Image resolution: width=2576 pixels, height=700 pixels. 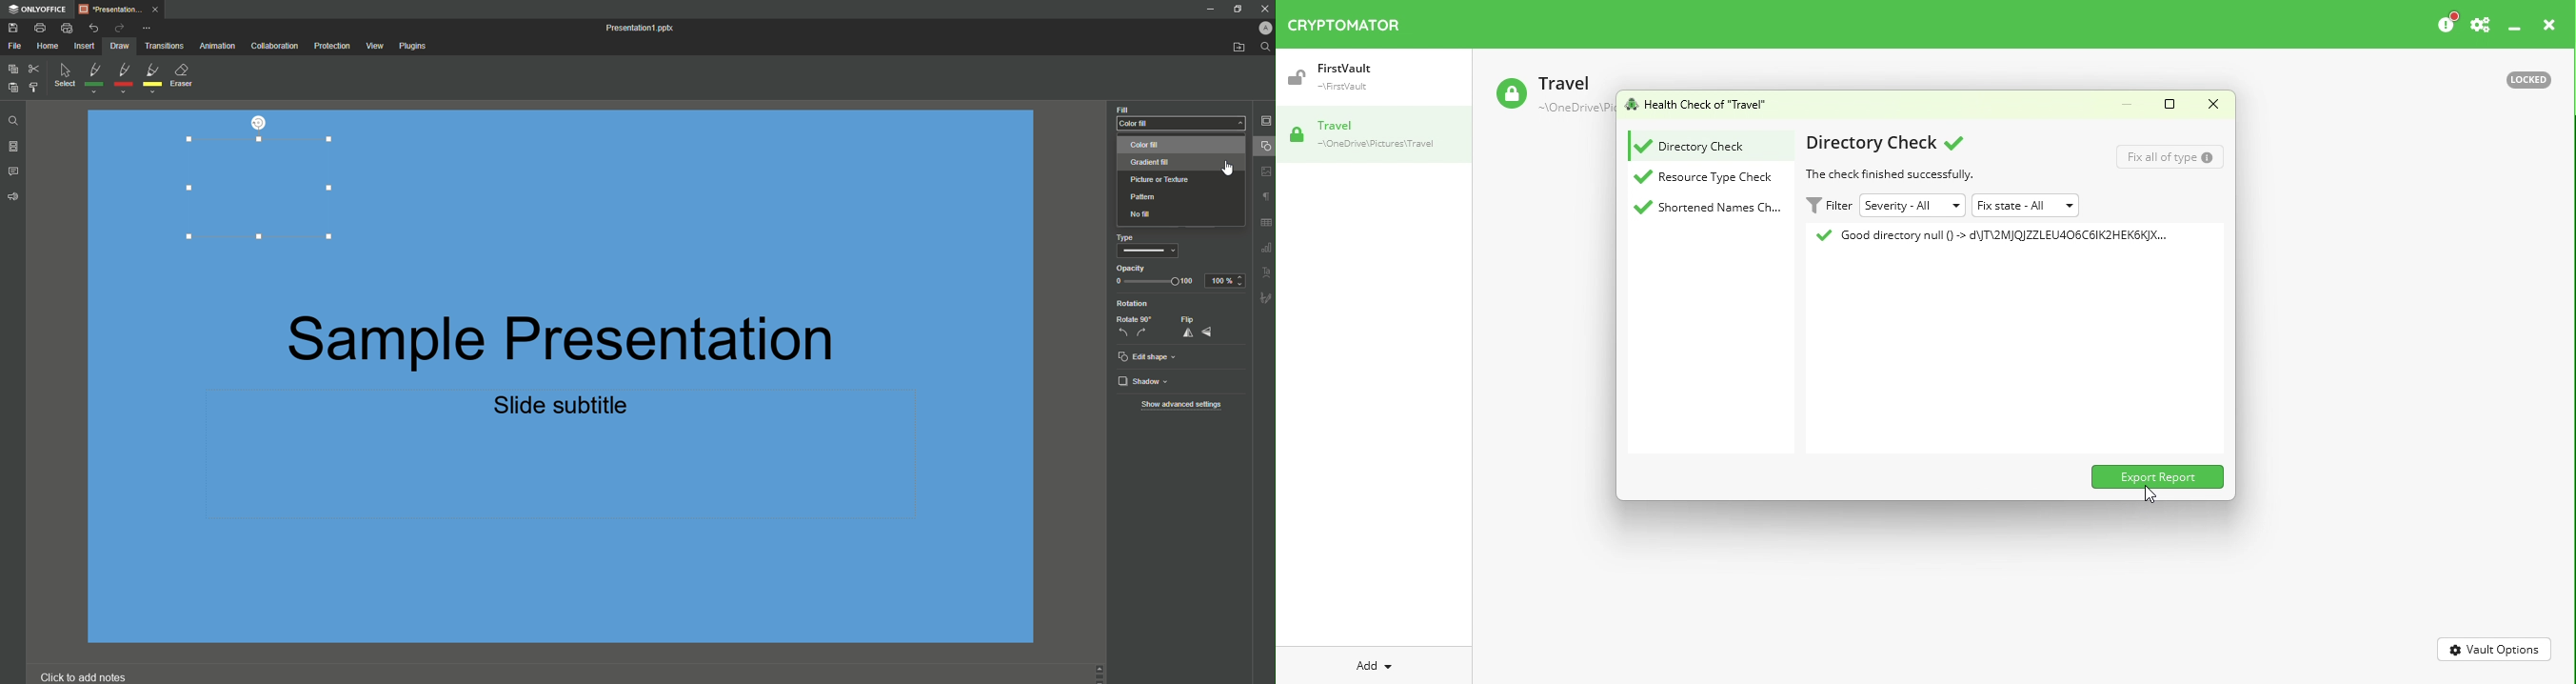 I want to click on Green, so click(x=94, y=79).